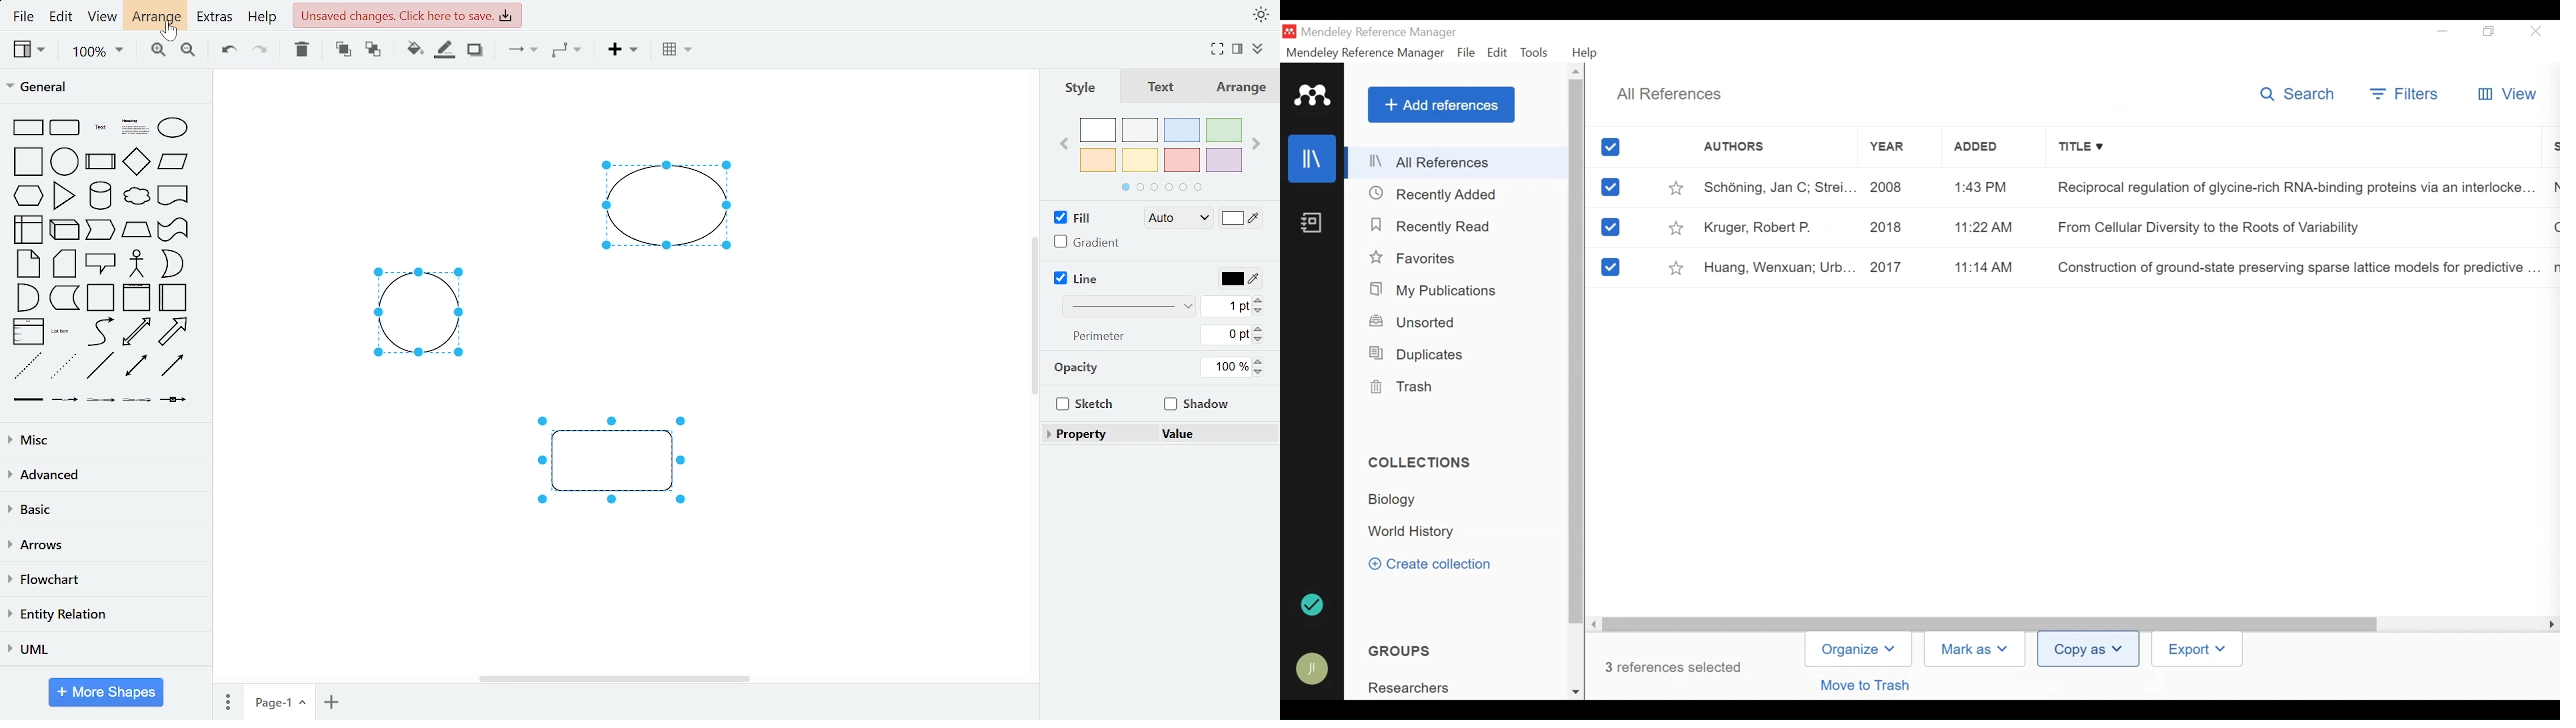  Describe the element at coordinates (1142, 160) in the screenshot. I see `yellow` at that location.